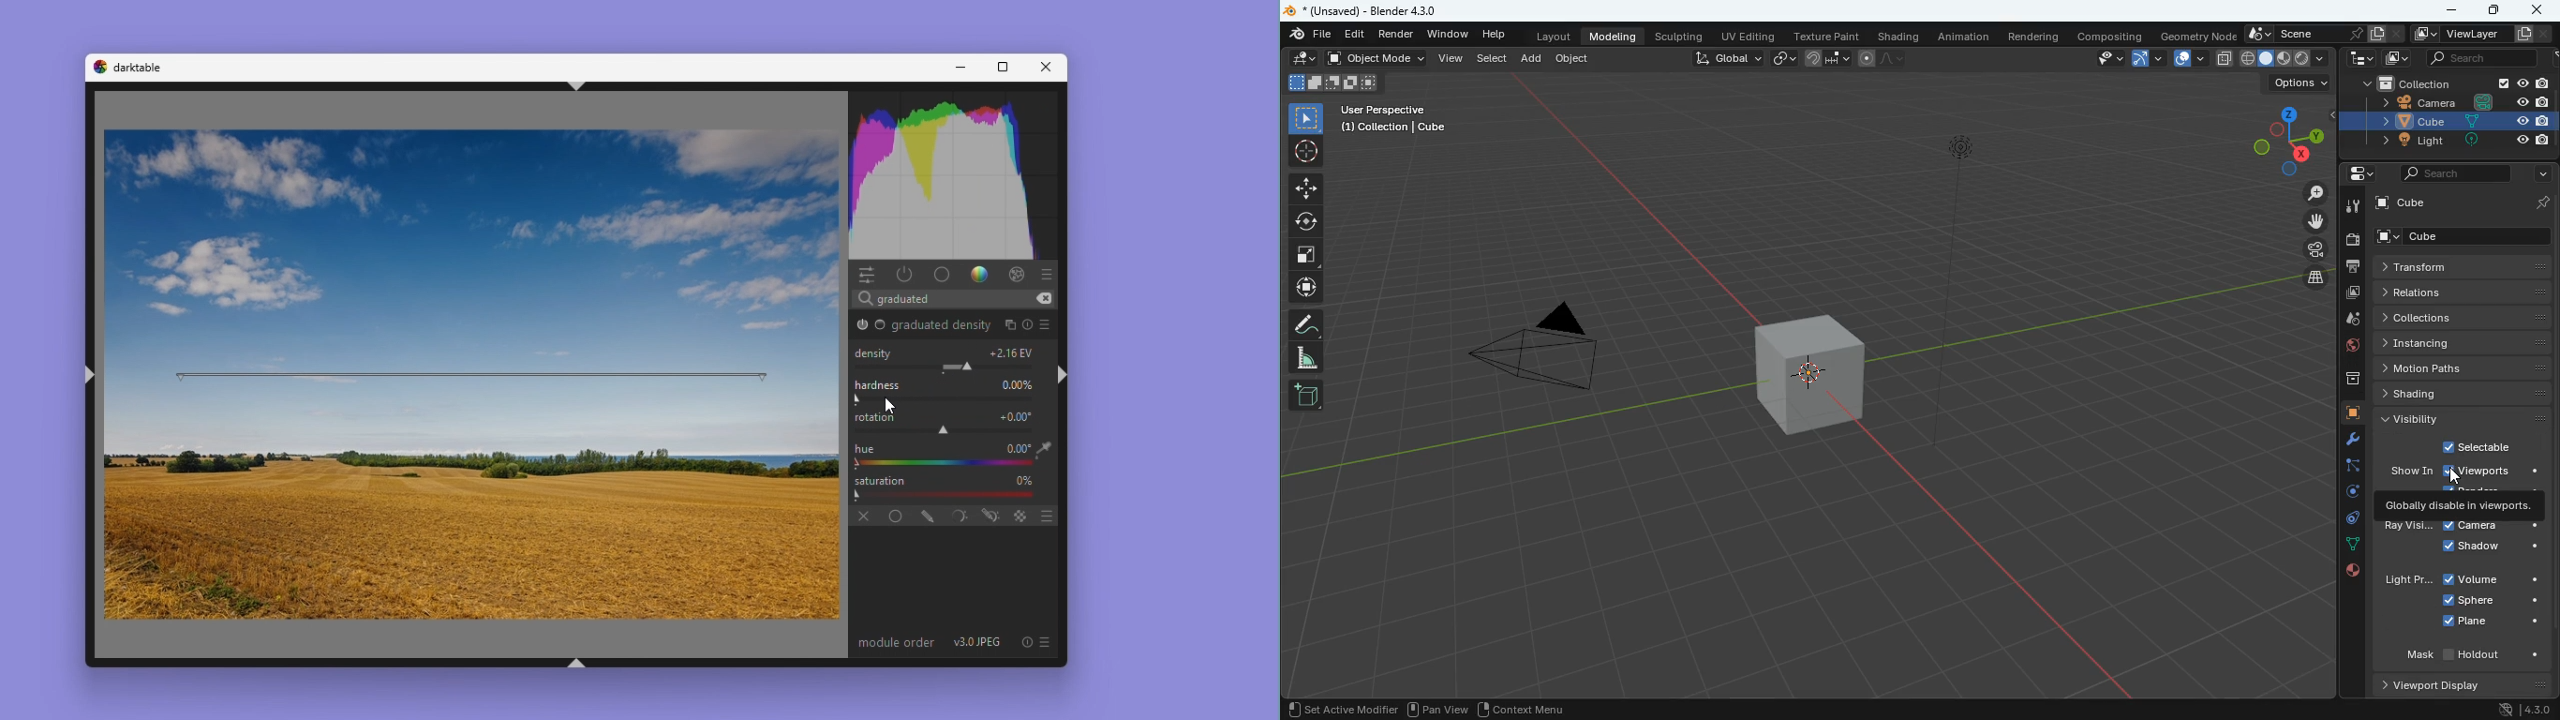 The height and width of the screenshot is (728, 2576). Describe the element at coordinates (1306, 153) in the screenshot. I see `aim` at that location.